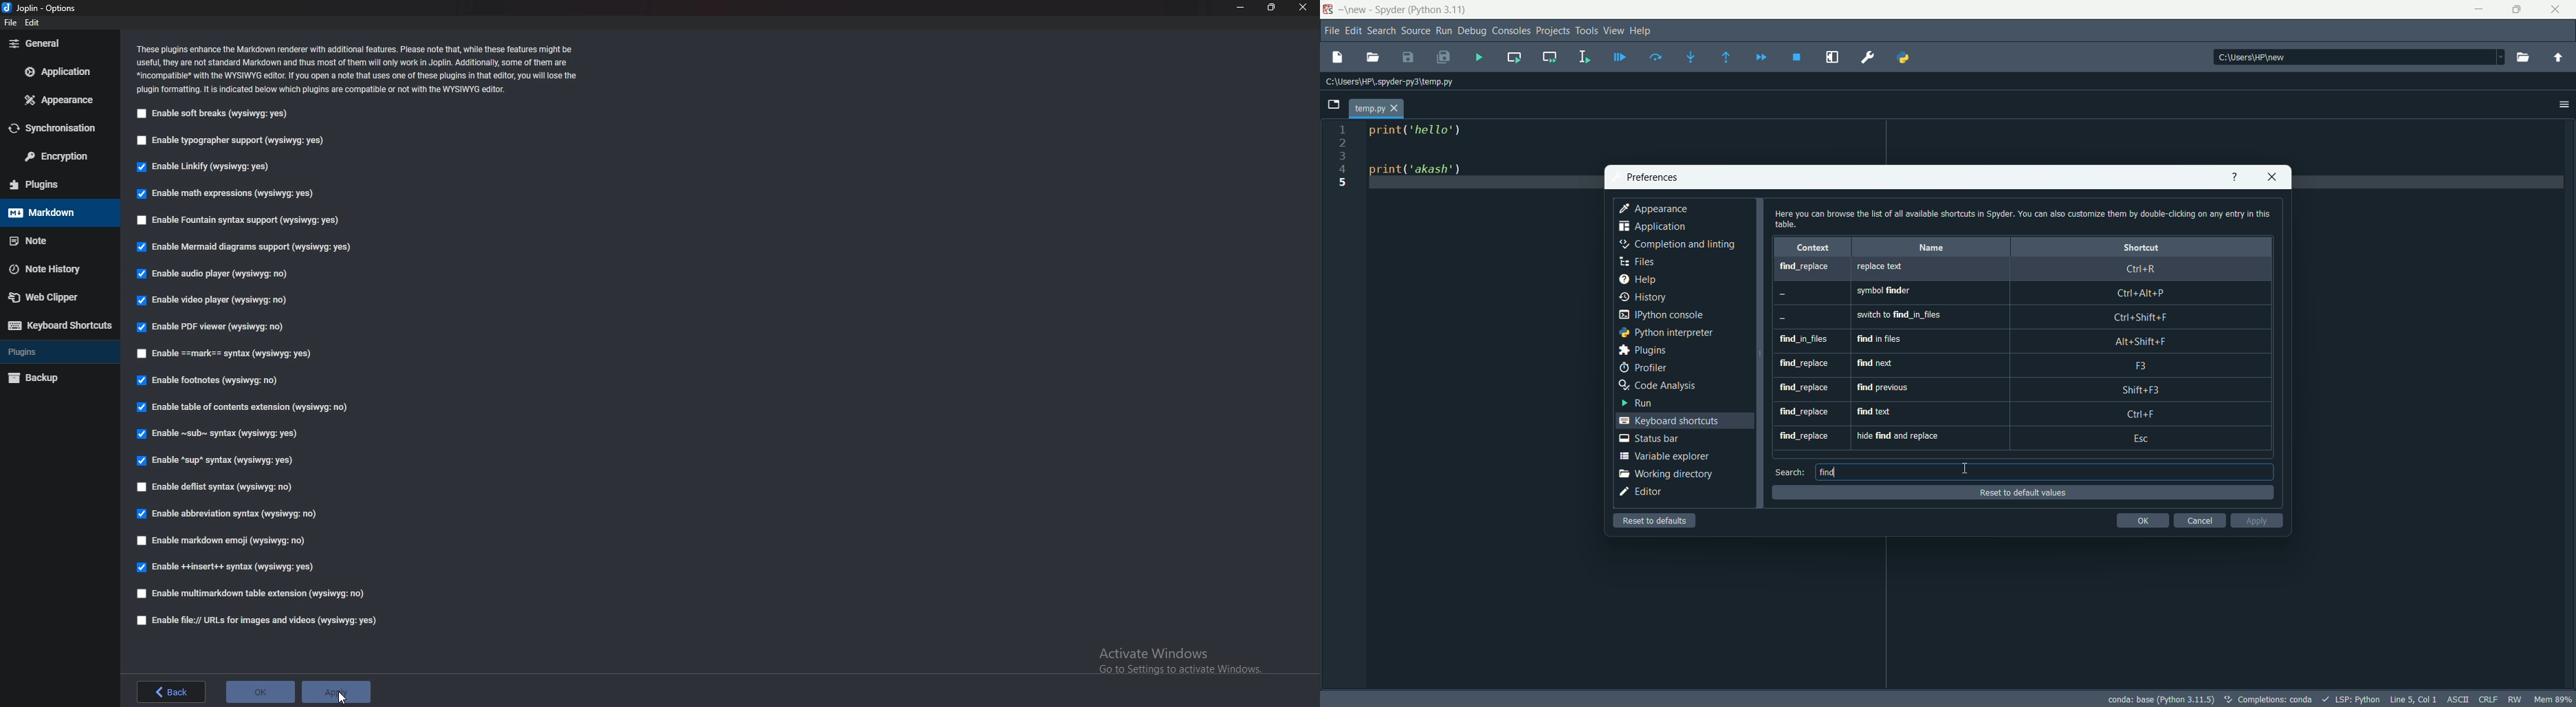  Describe the element at coordinates (2267, 700) in the screenshot. I see `completions:conda` at that location.